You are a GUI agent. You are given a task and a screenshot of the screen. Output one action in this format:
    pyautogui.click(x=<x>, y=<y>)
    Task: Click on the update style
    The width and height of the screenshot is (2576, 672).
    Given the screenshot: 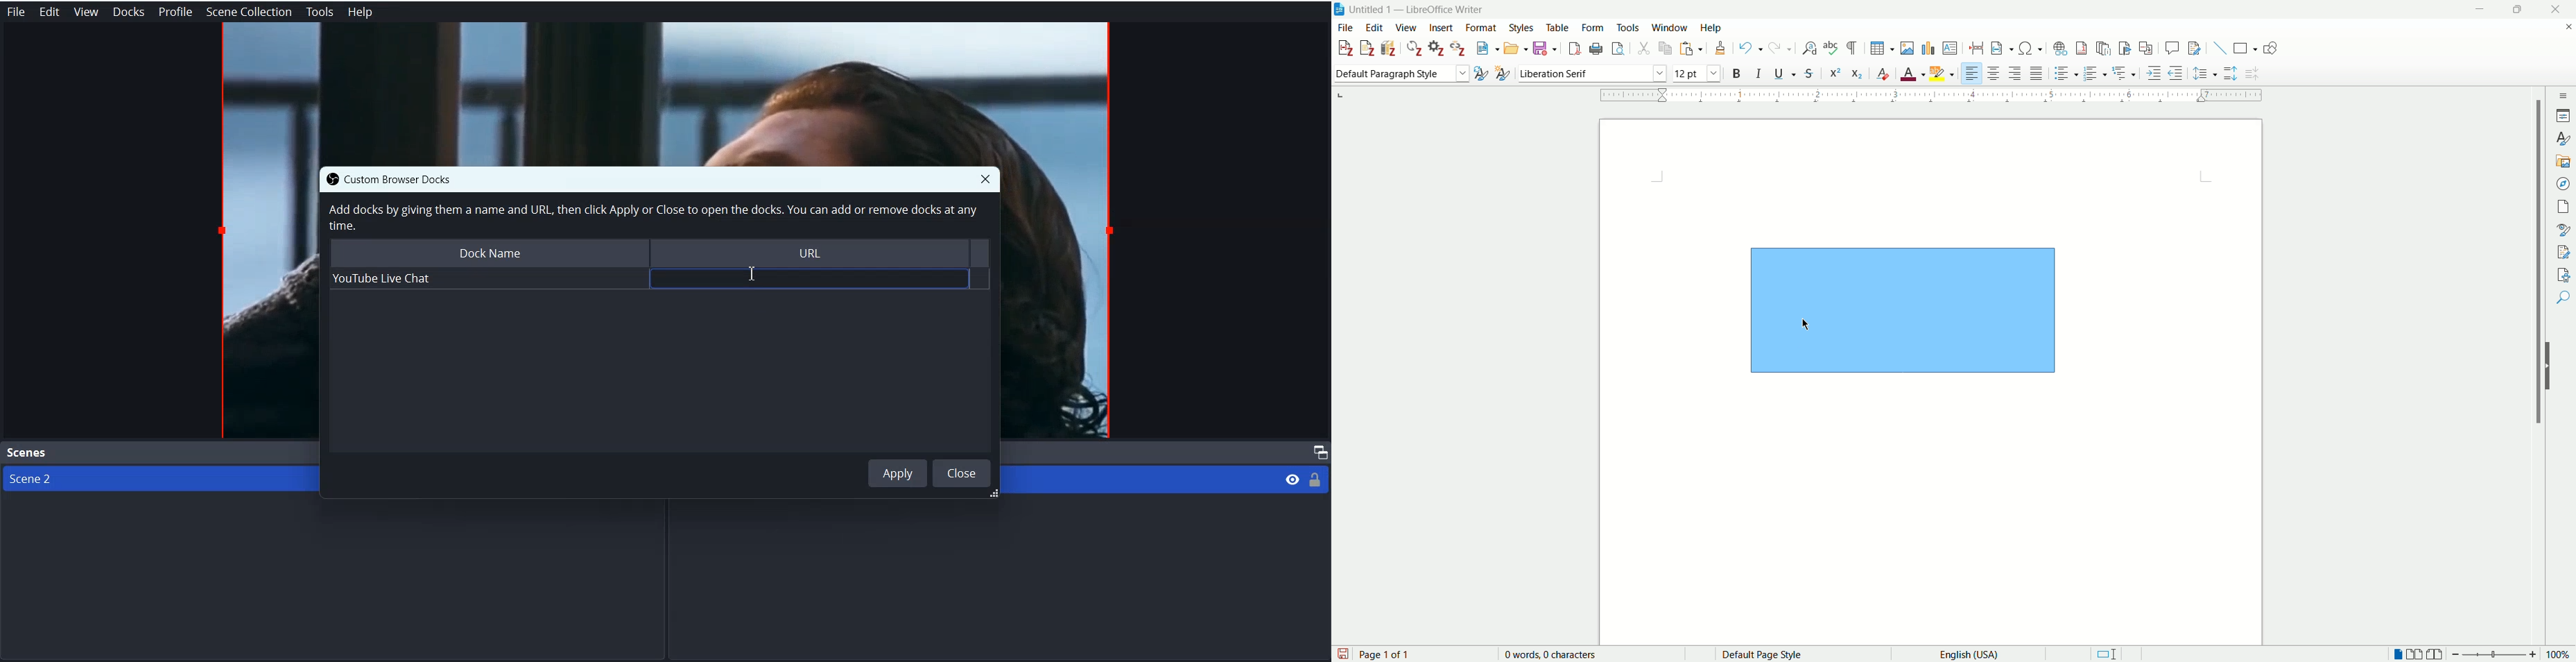 What is the action you would take?
    pyautogui.click(x=1483, y=73)
    